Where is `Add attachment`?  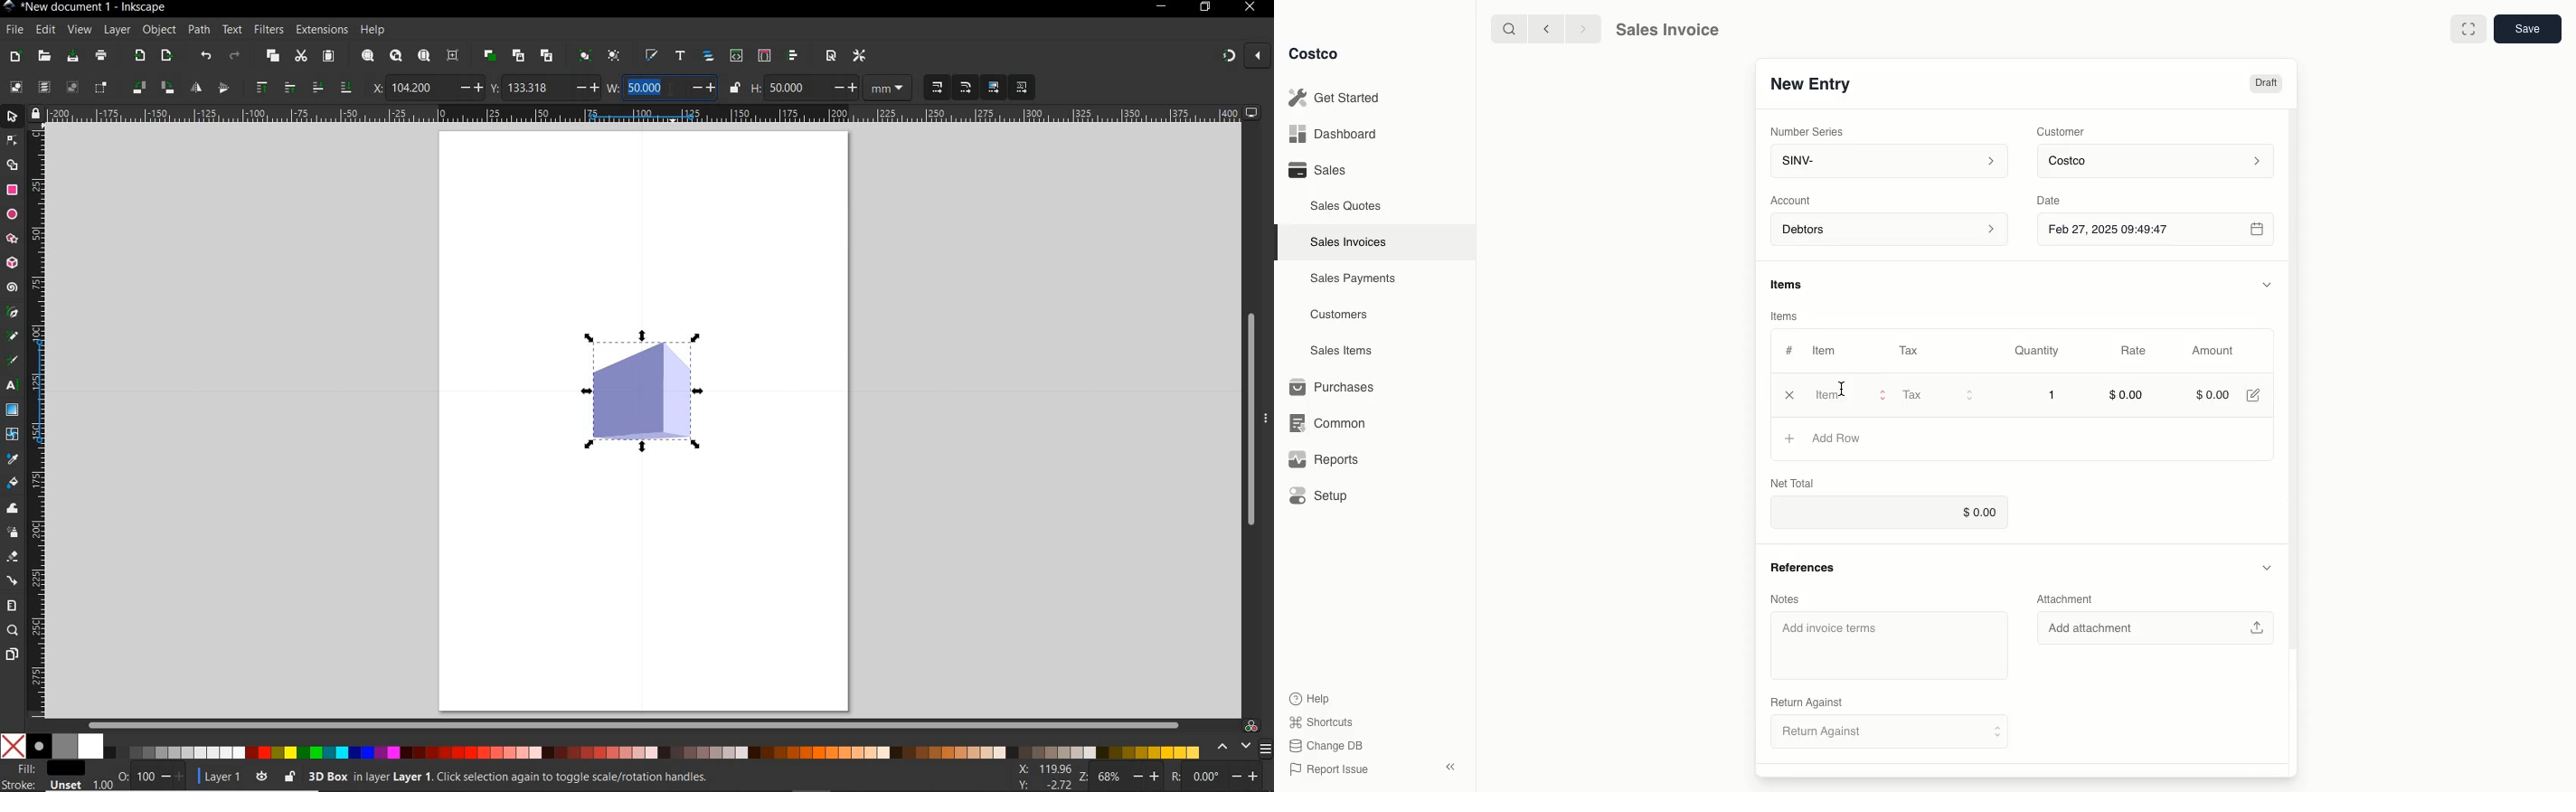 Add attachment is located at coordinates (2157, 628).